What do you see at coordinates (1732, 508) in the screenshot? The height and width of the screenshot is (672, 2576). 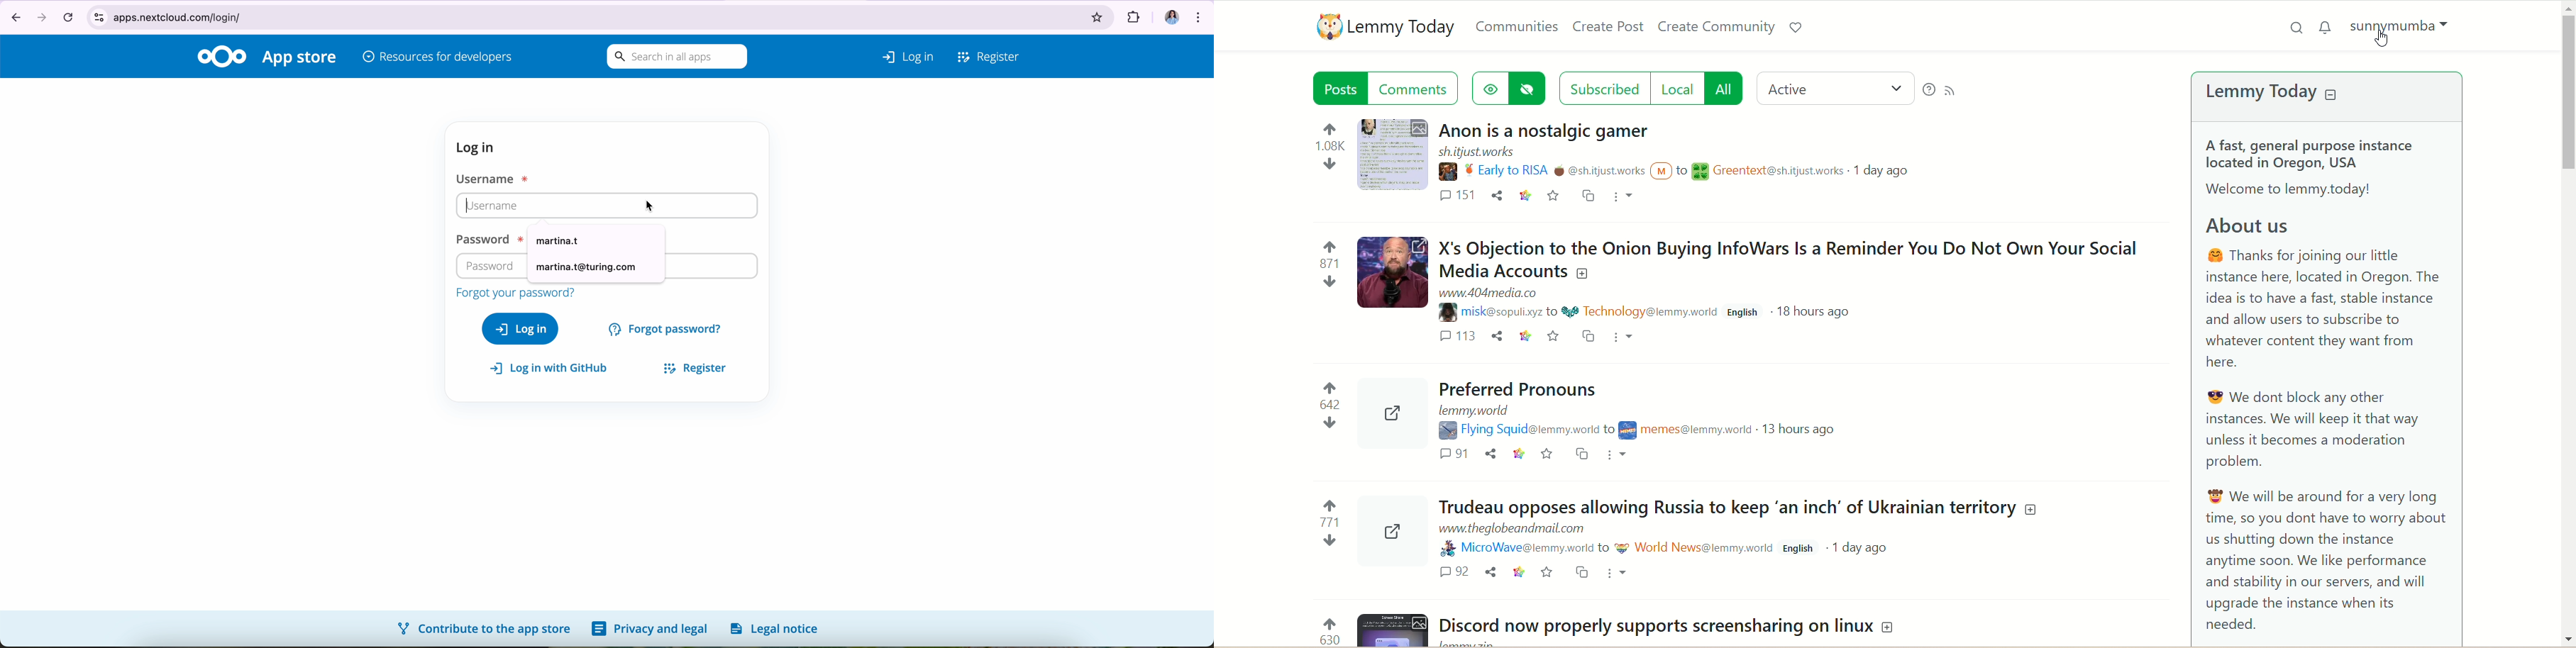 I see `Post on"Trudeau opposes allowing Russia to keep ‘an inch’ of Ukrainian territory"` at bounding box center [1732, 508].